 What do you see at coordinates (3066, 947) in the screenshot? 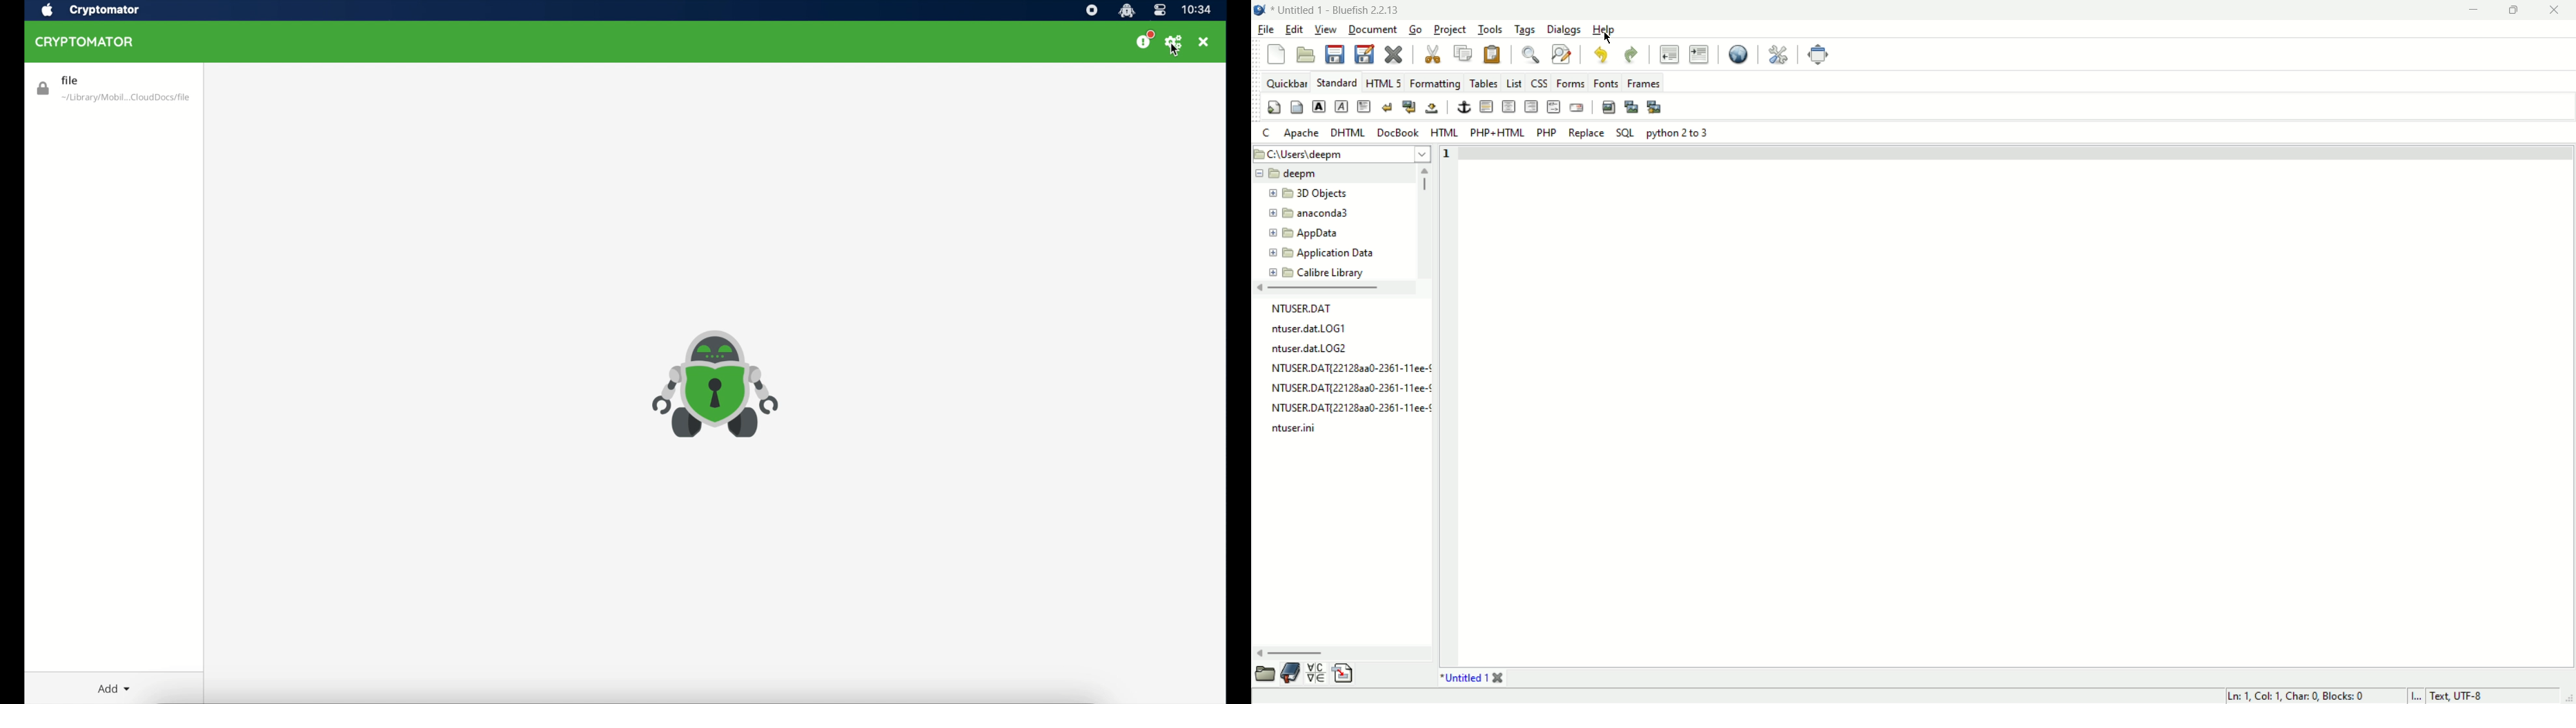
I see `` at bounding box center [3066, 947].